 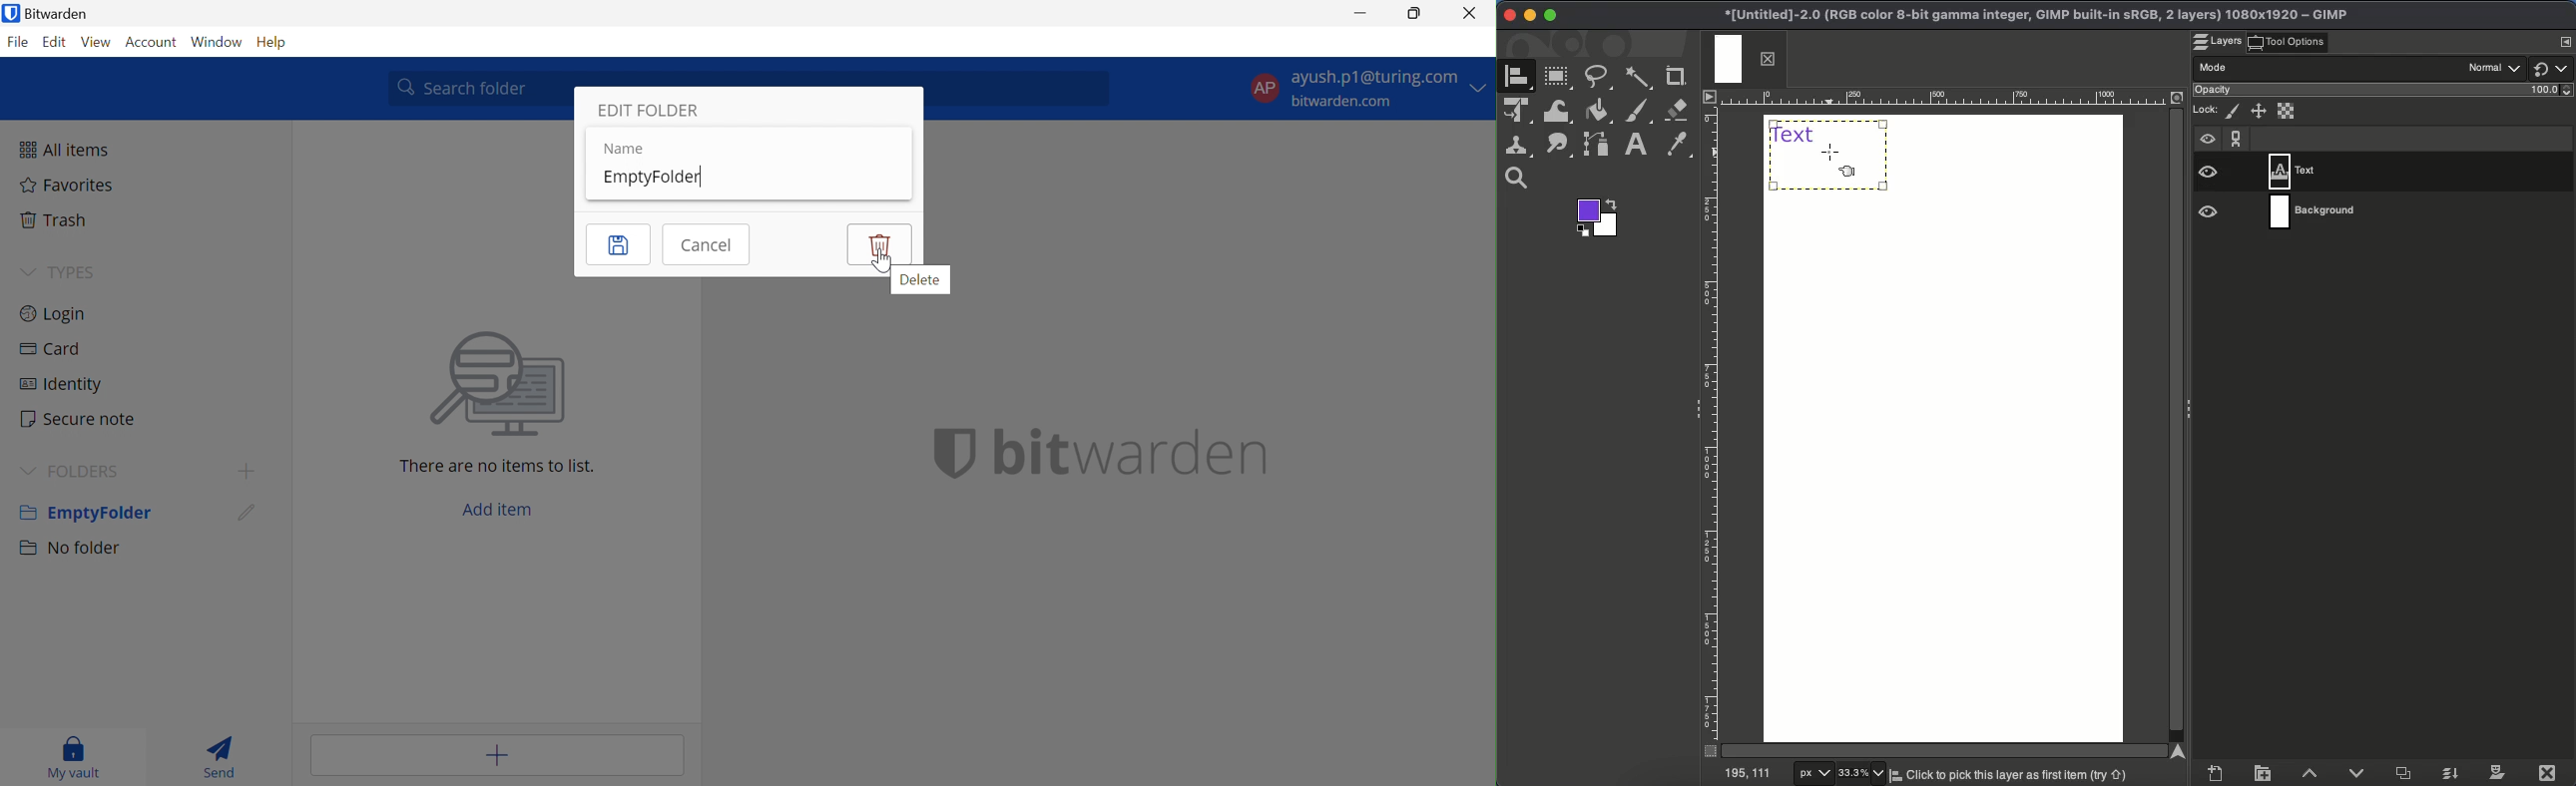 What do you see at coordinates (2286, 110) in the screenshot?
I see `Alpha` at bounding box center [2286, 110].